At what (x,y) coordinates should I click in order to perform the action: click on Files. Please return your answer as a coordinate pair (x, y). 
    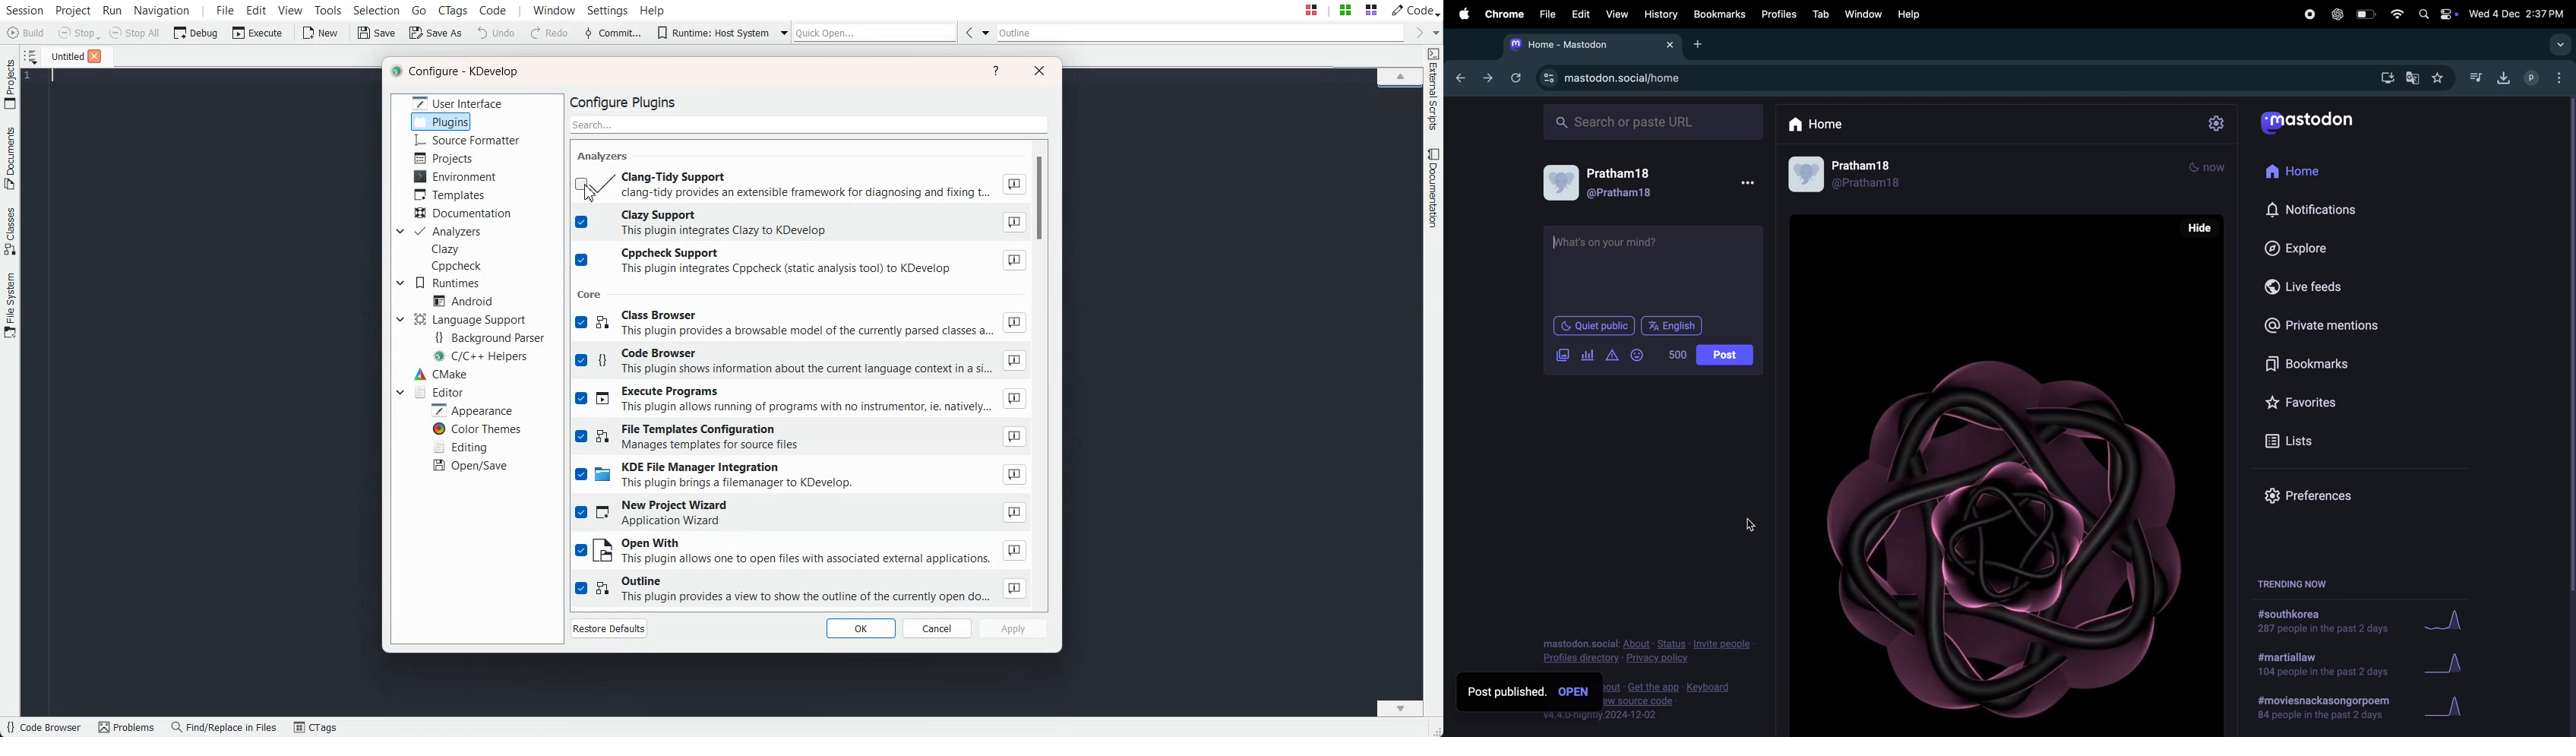
    Looking at the image, I should click on (1545, 13).